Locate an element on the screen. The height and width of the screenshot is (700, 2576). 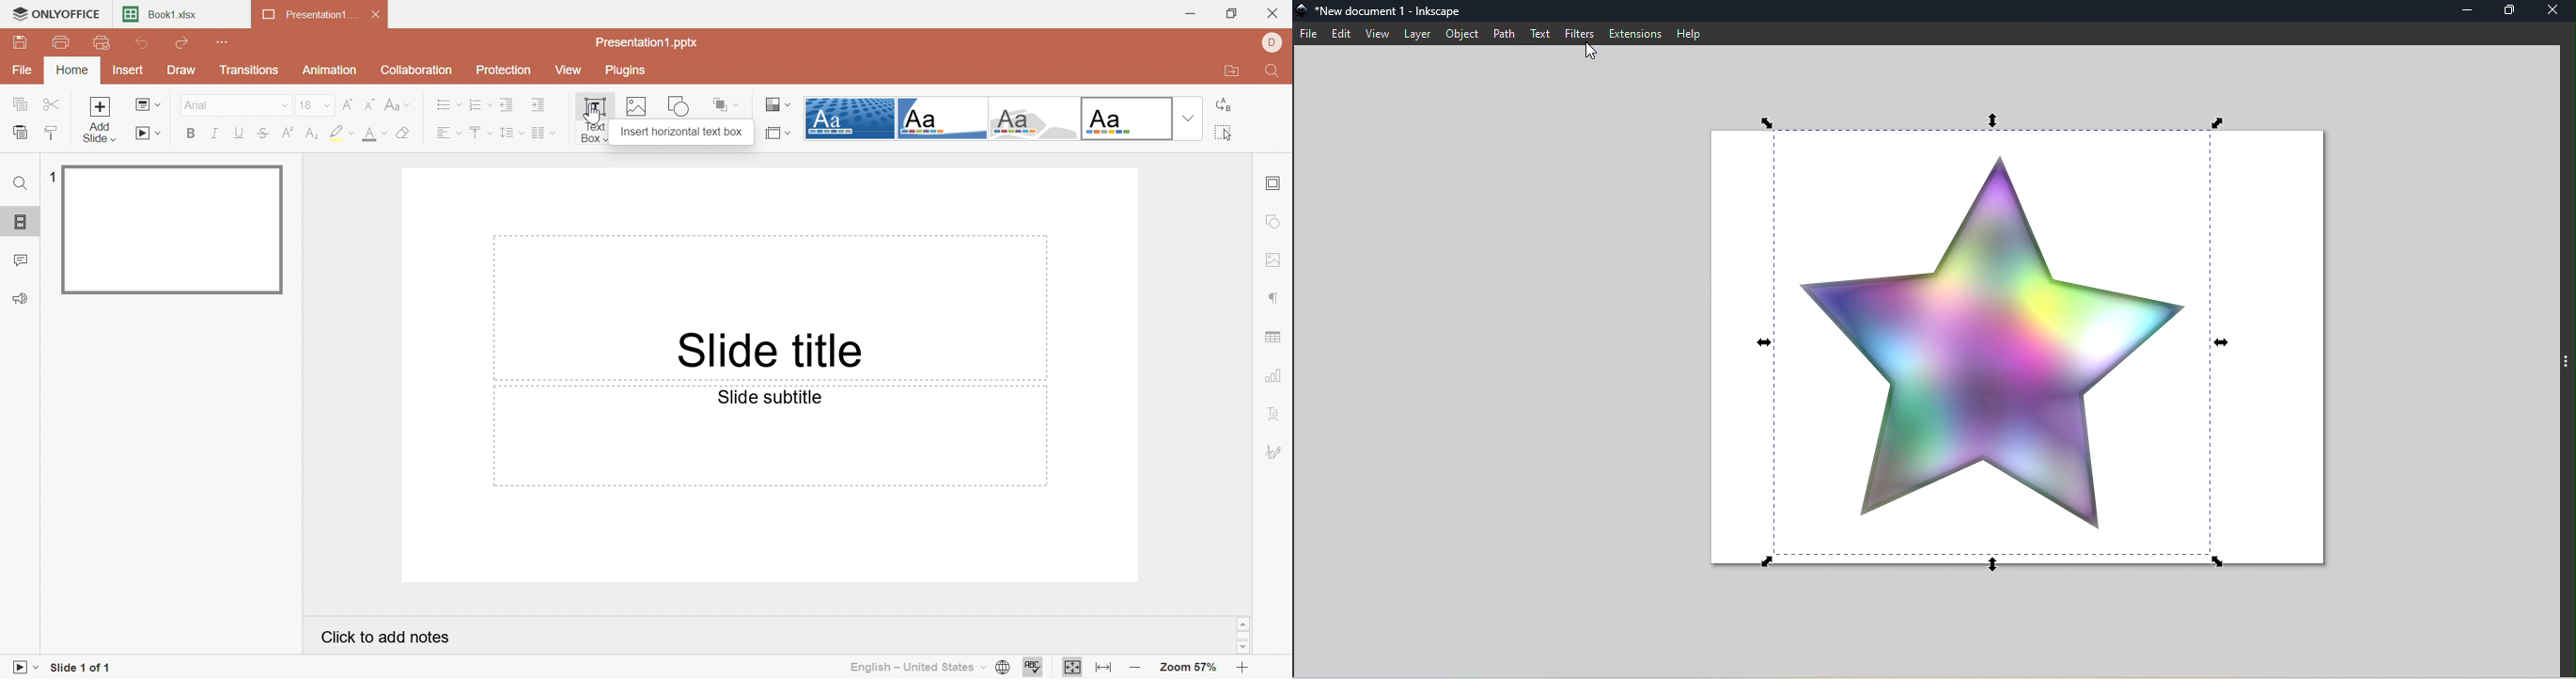
Toggle command panel is located at coordinates (2568, 364).